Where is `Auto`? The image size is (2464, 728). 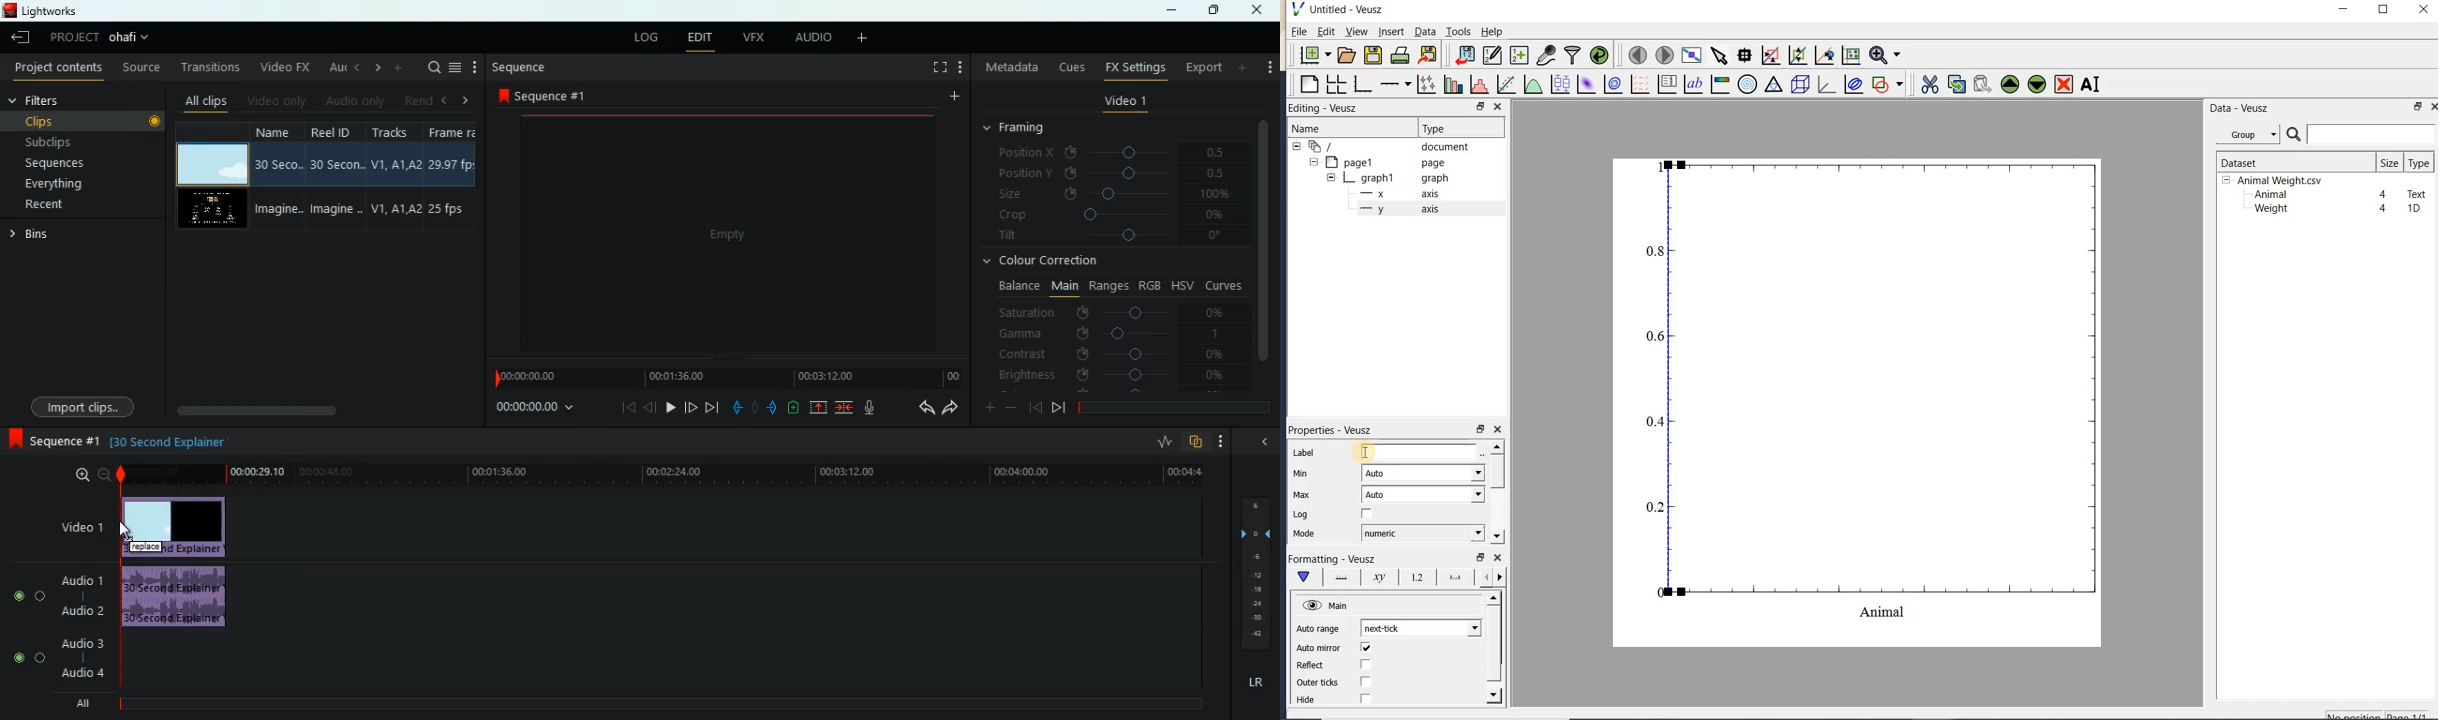 Auto is located at coordinates (1423, 494).